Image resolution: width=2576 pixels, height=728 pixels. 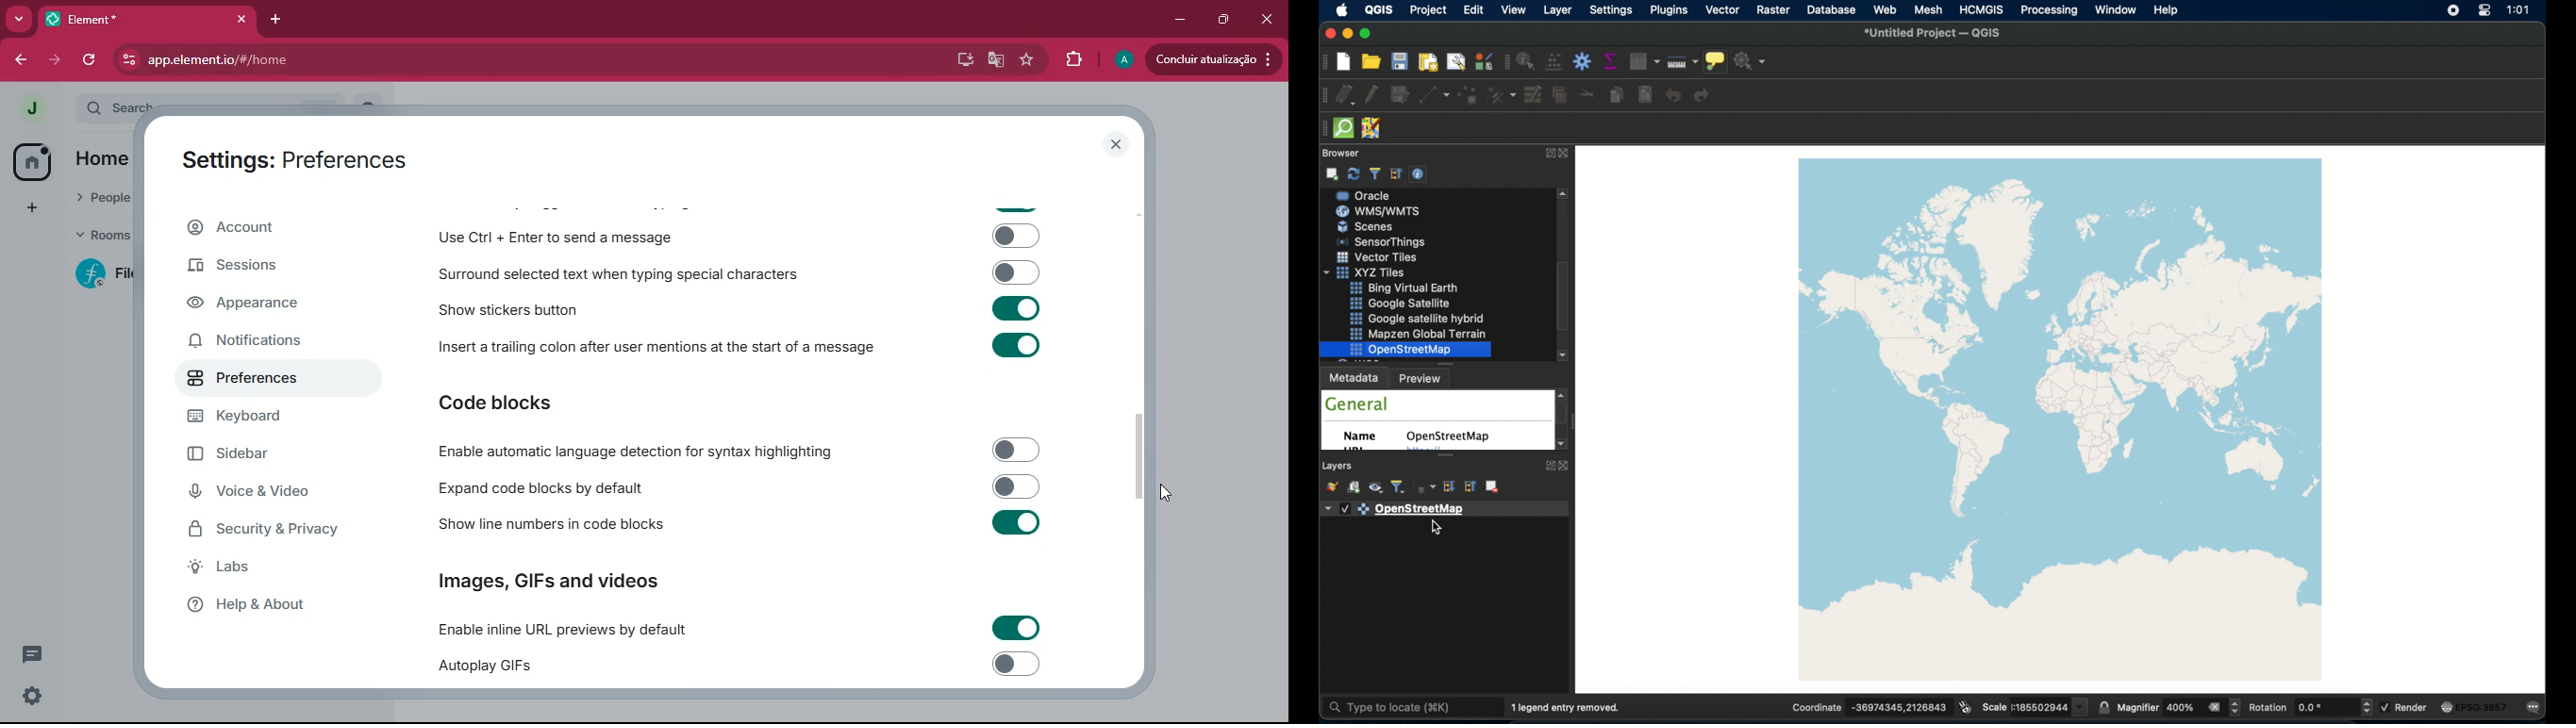 I want to click on show map tips, so click(x=1714, y=62).